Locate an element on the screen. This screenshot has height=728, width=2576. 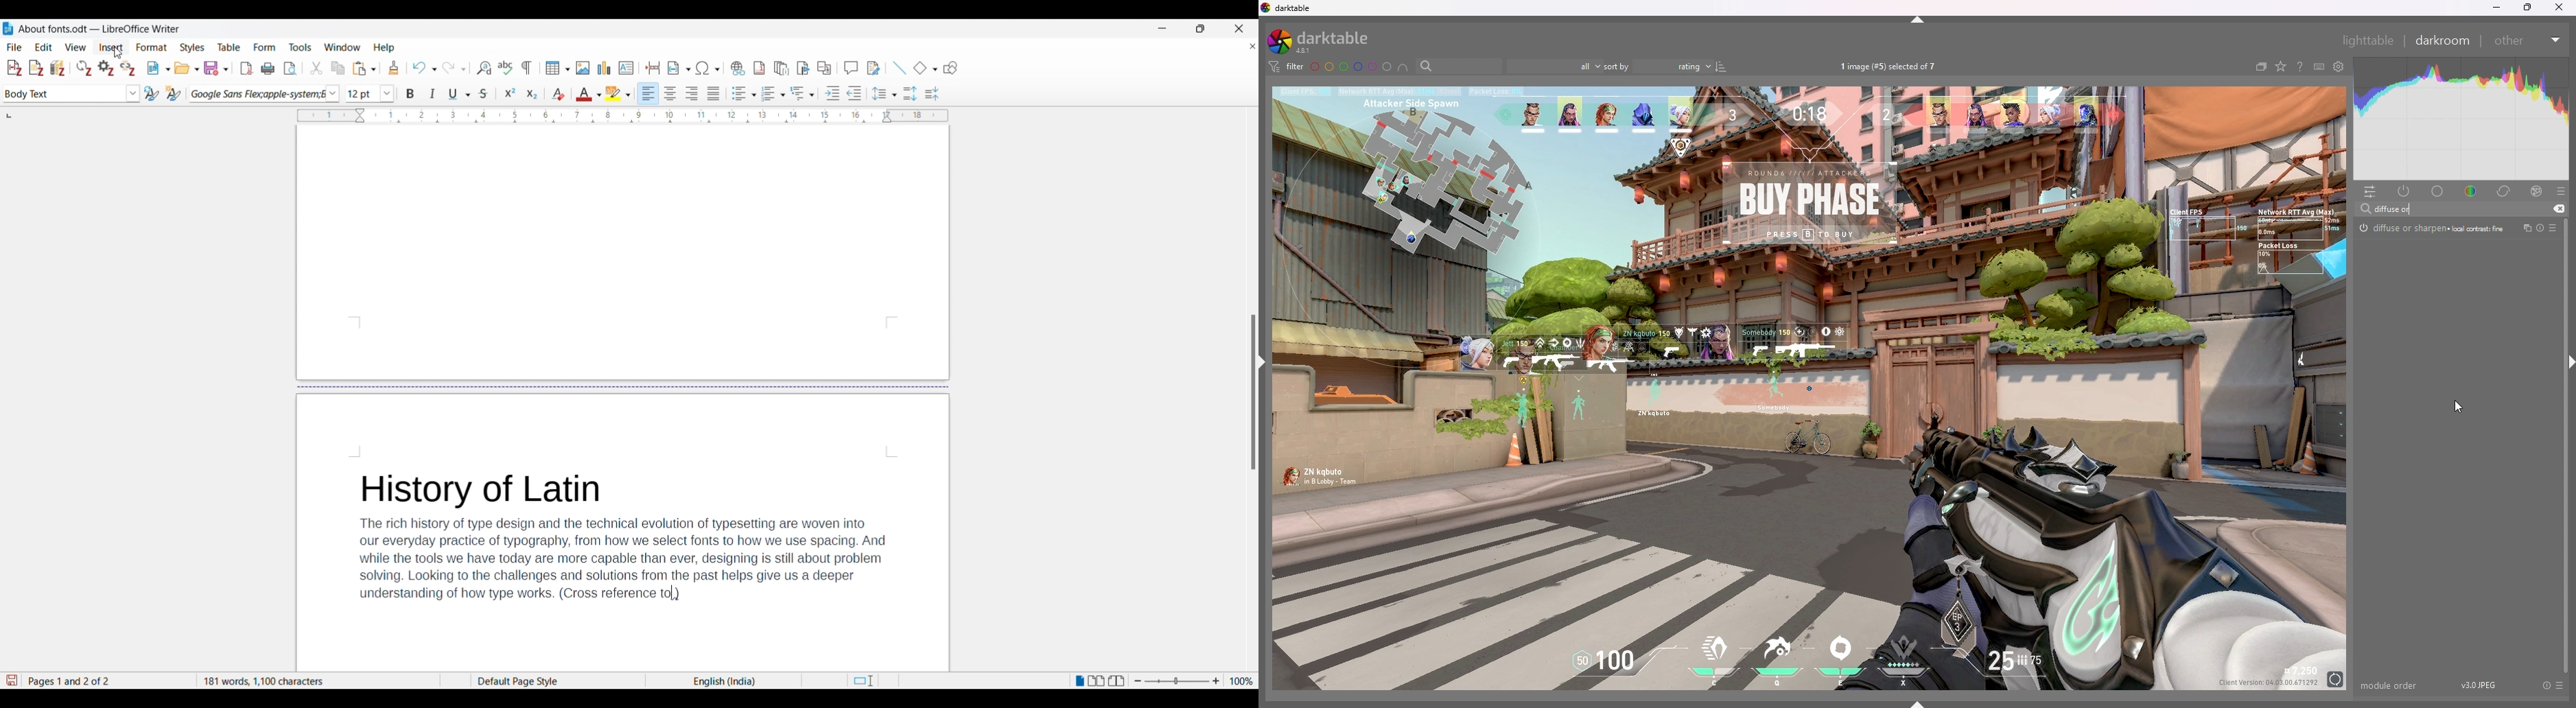
Clone formatting is located at coordinates (394, 68).